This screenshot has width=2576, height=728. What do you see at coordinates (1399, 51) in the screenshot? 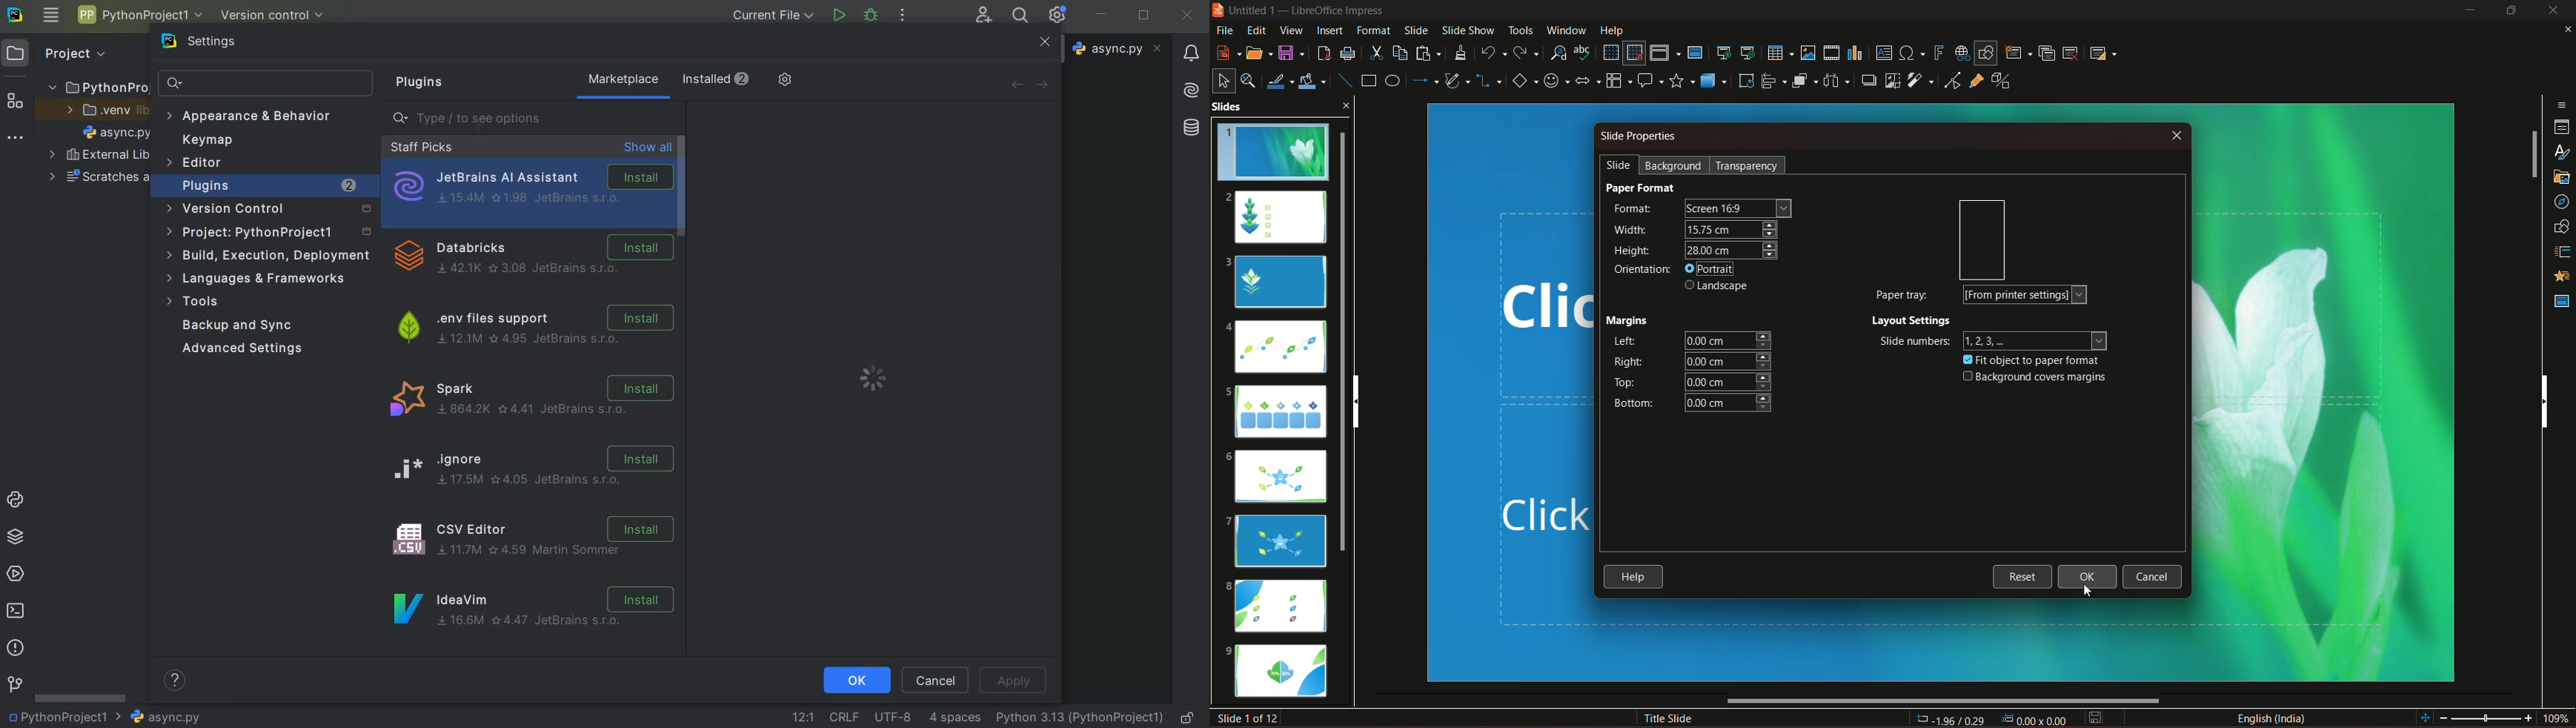
I see `copy ` at bounding box center [1399, 51].